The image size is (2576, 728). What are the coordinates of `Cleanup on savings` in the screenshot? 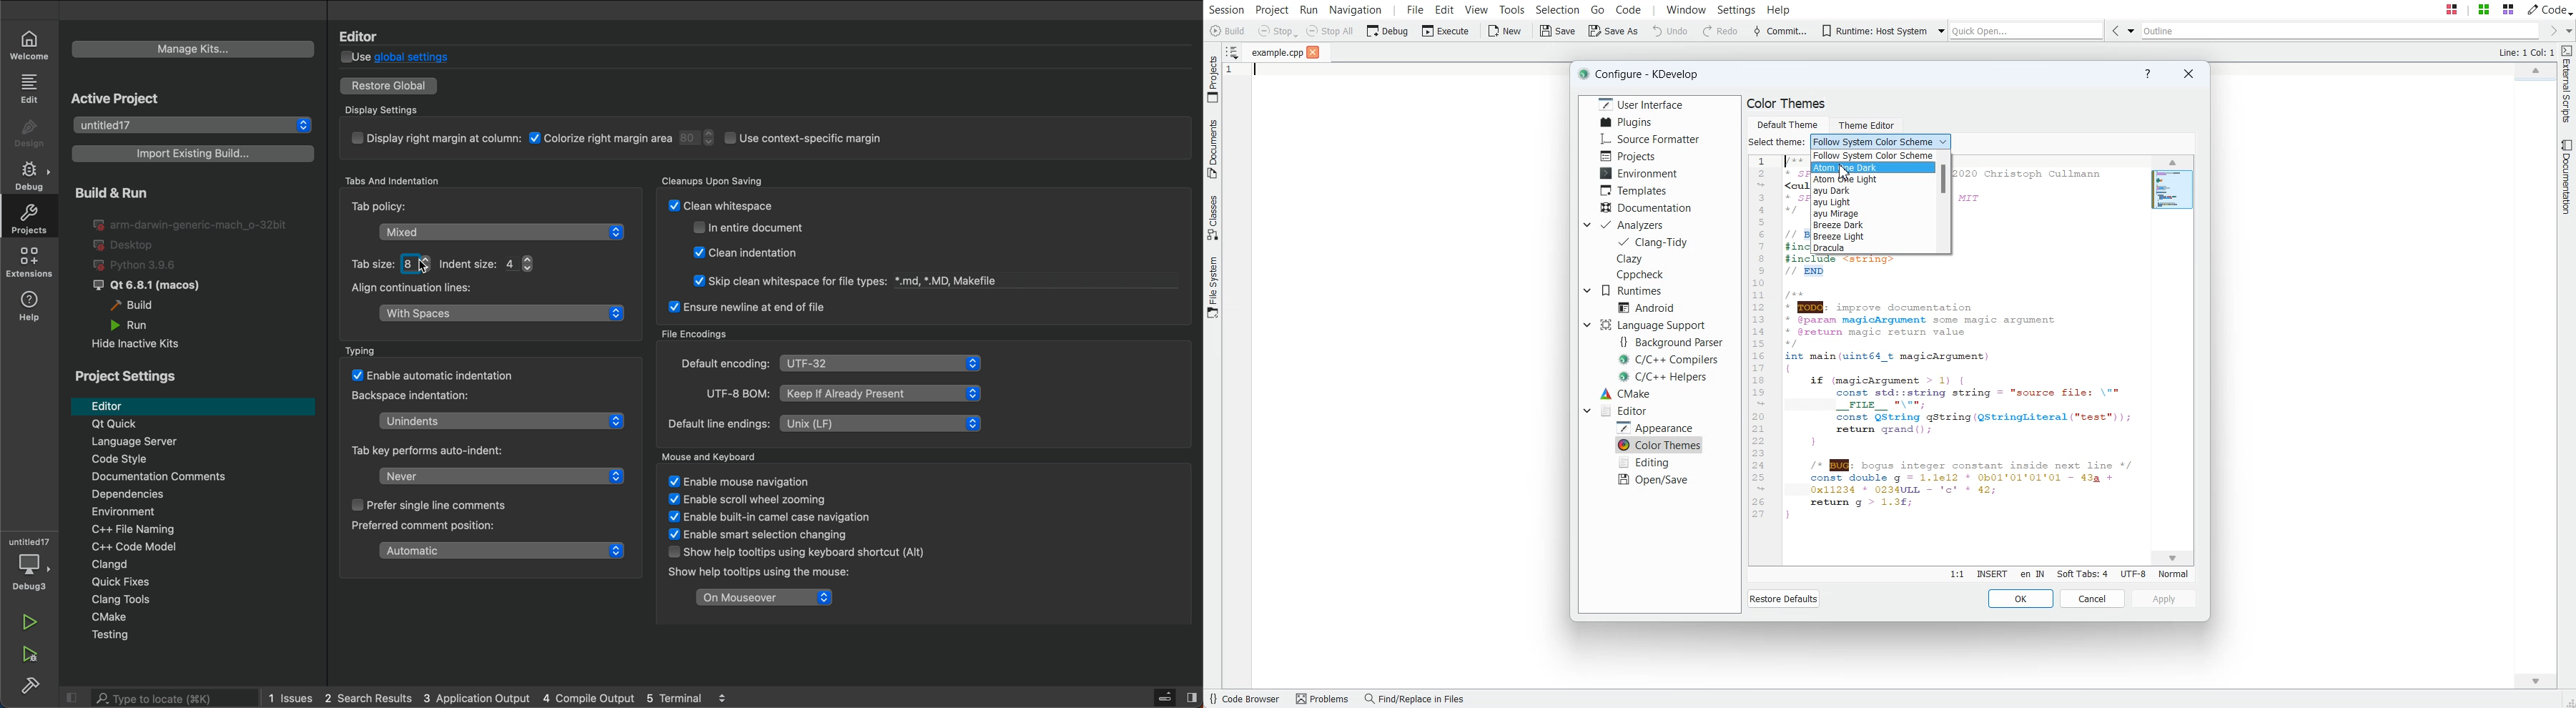 It's located at (798, 205).